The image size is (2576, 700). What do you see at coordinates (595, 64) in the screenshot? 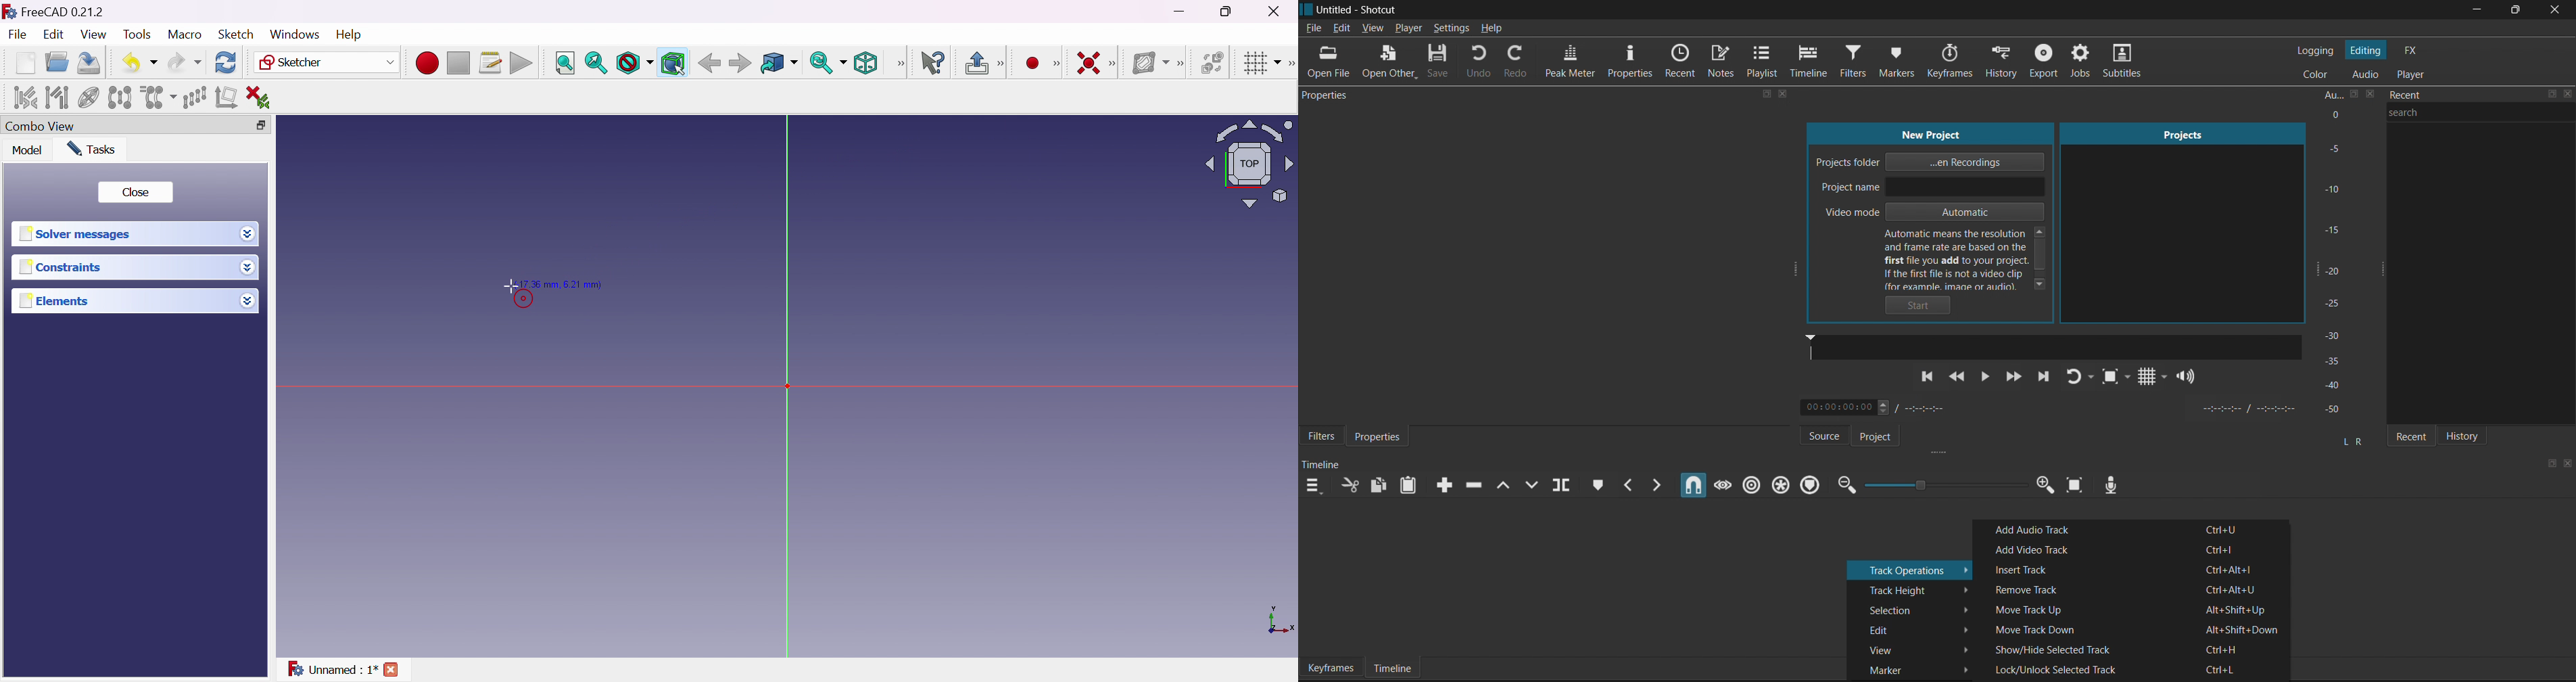
I see `Fit selection` at bounding box center [595, 64].